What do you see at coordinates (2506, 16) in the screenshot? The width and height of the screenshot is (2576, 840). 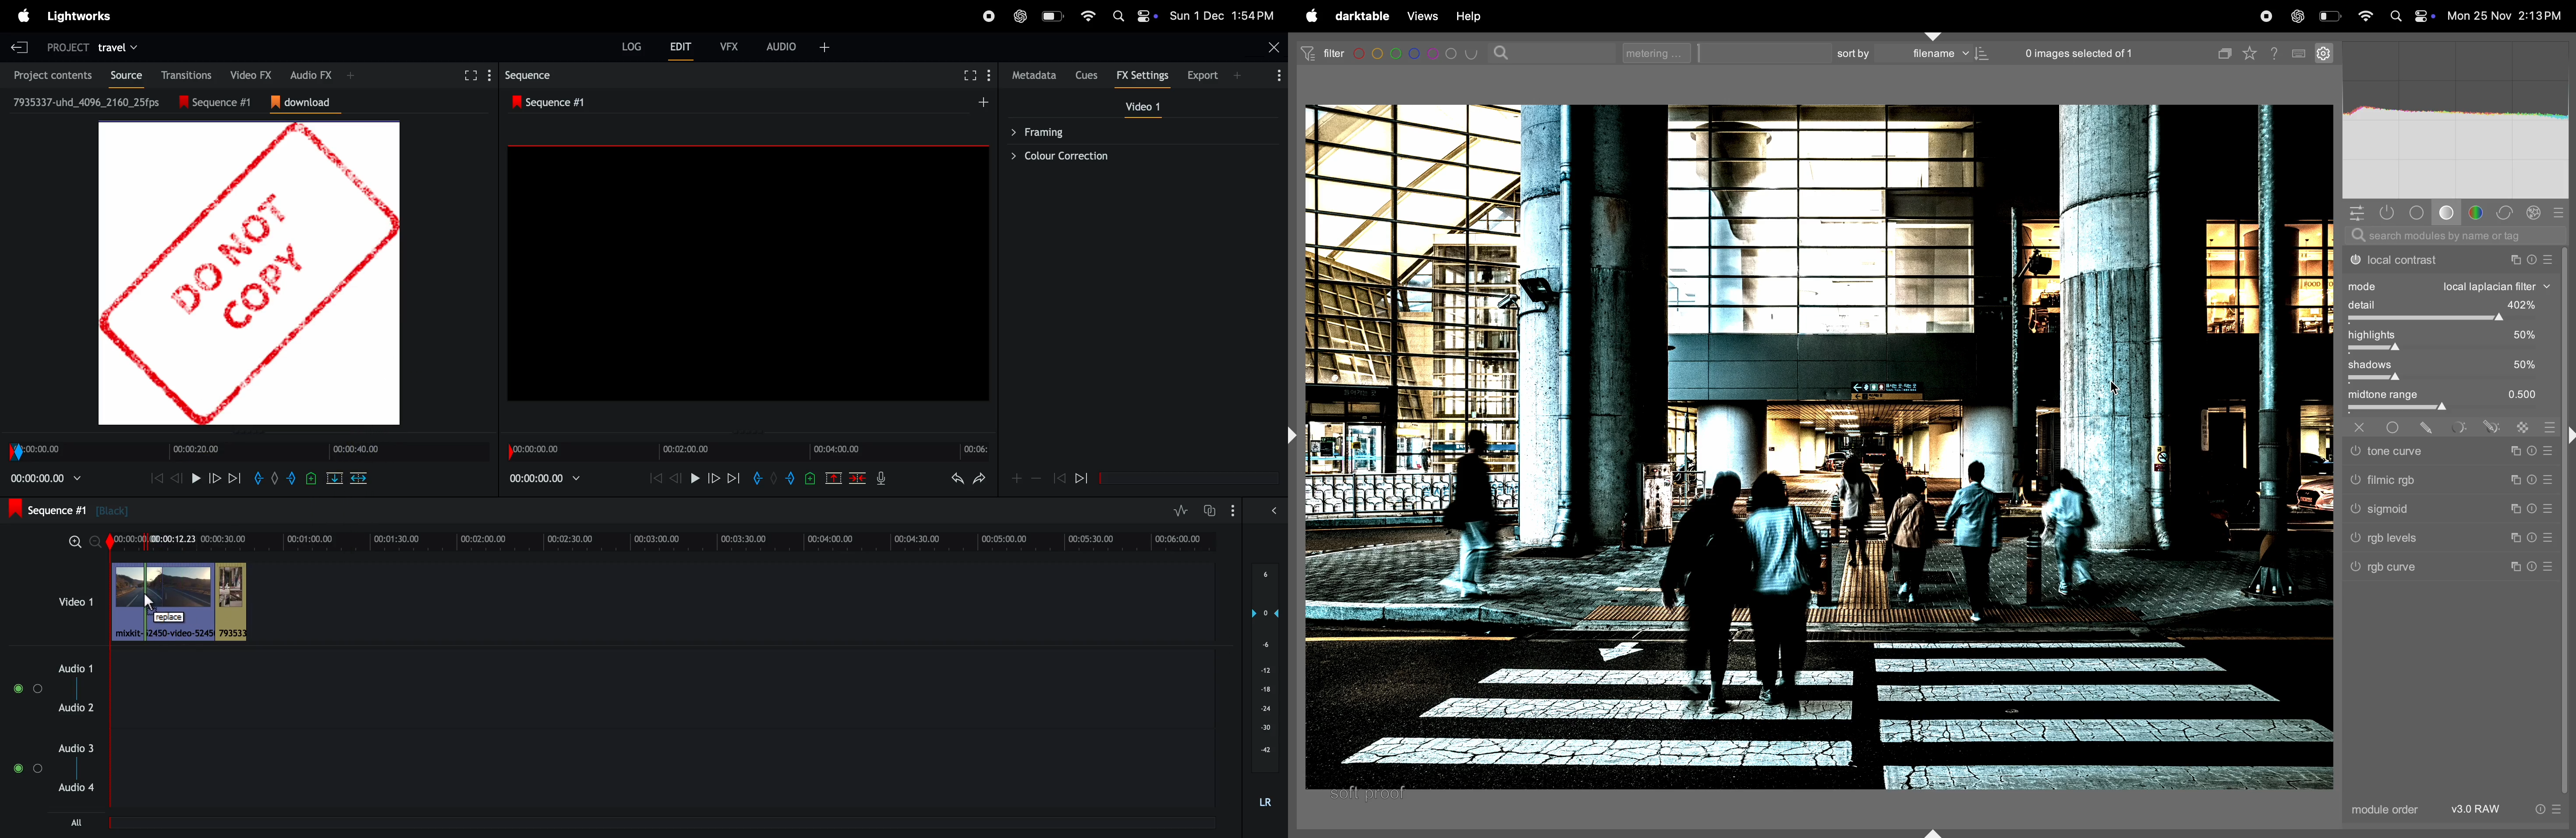 I see `date and time` at bounding box center [2506, 16].